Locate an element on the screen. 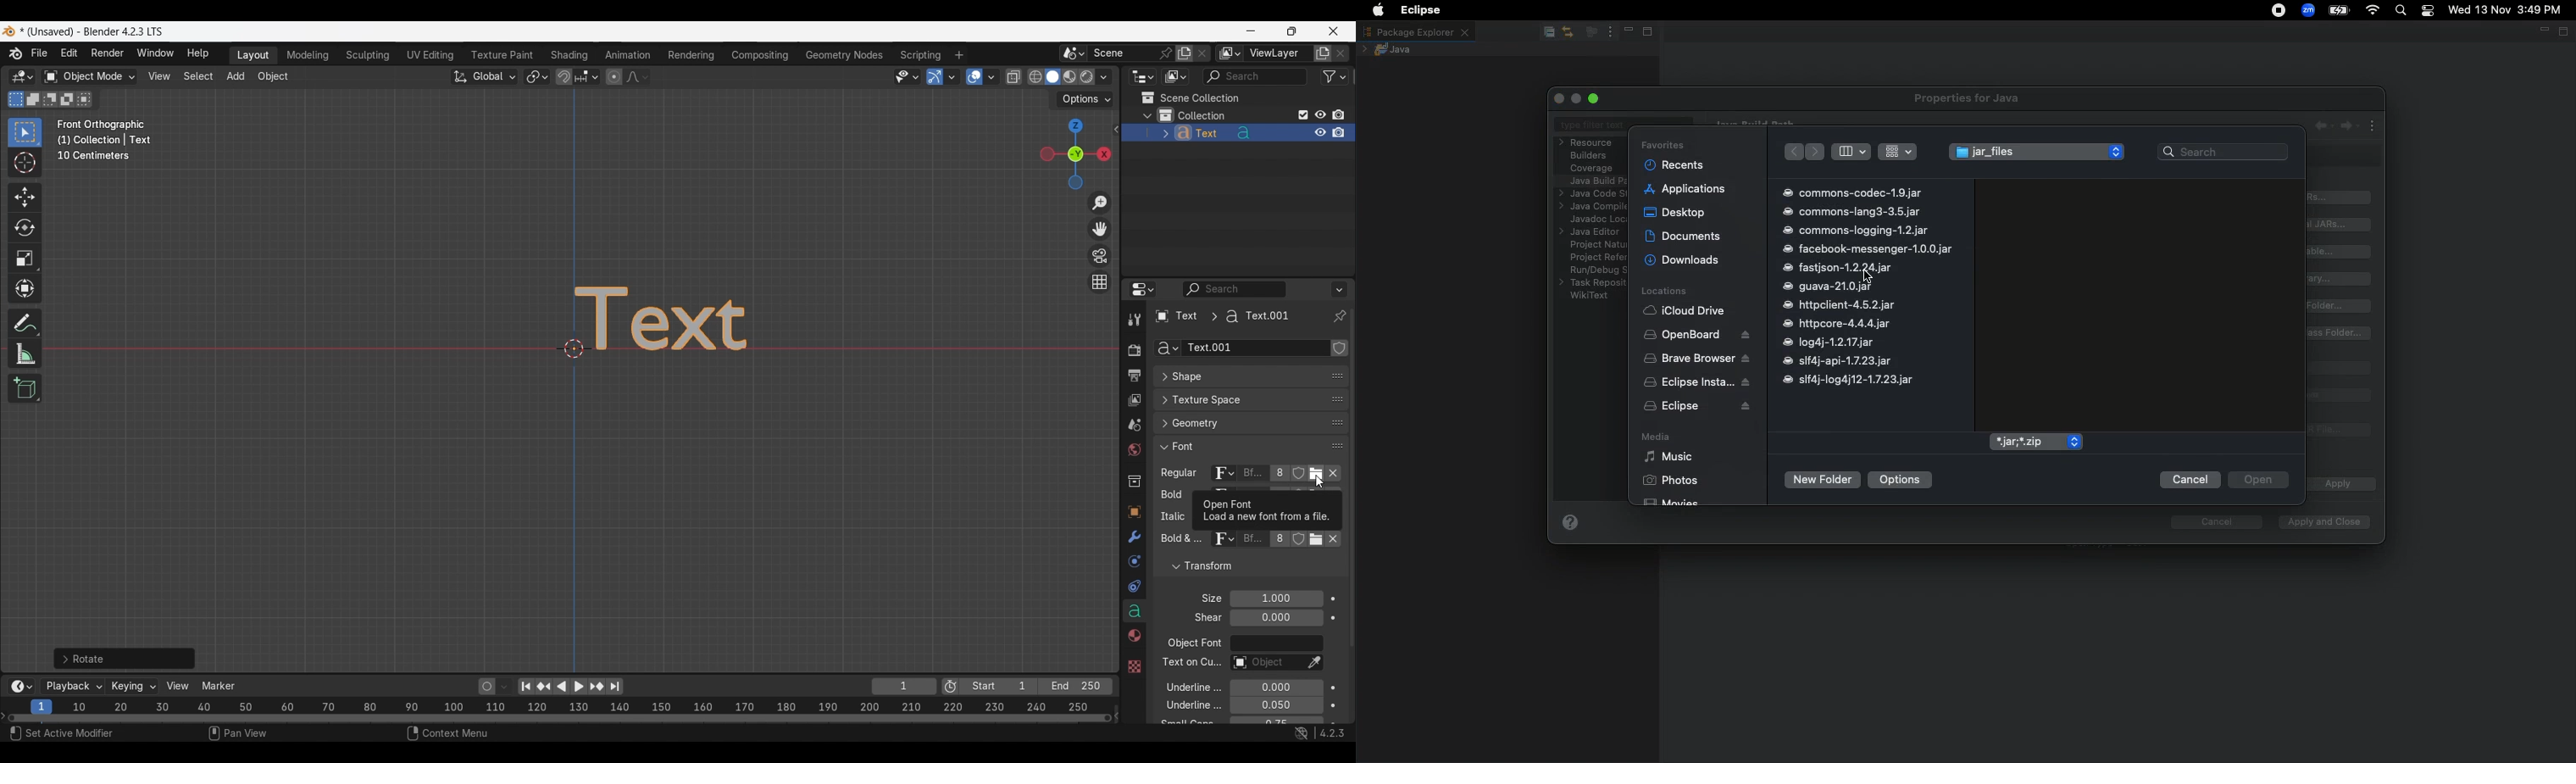 This screenshot has width=2576, height=784. Type filter text is located at coordinates (1593, 126).